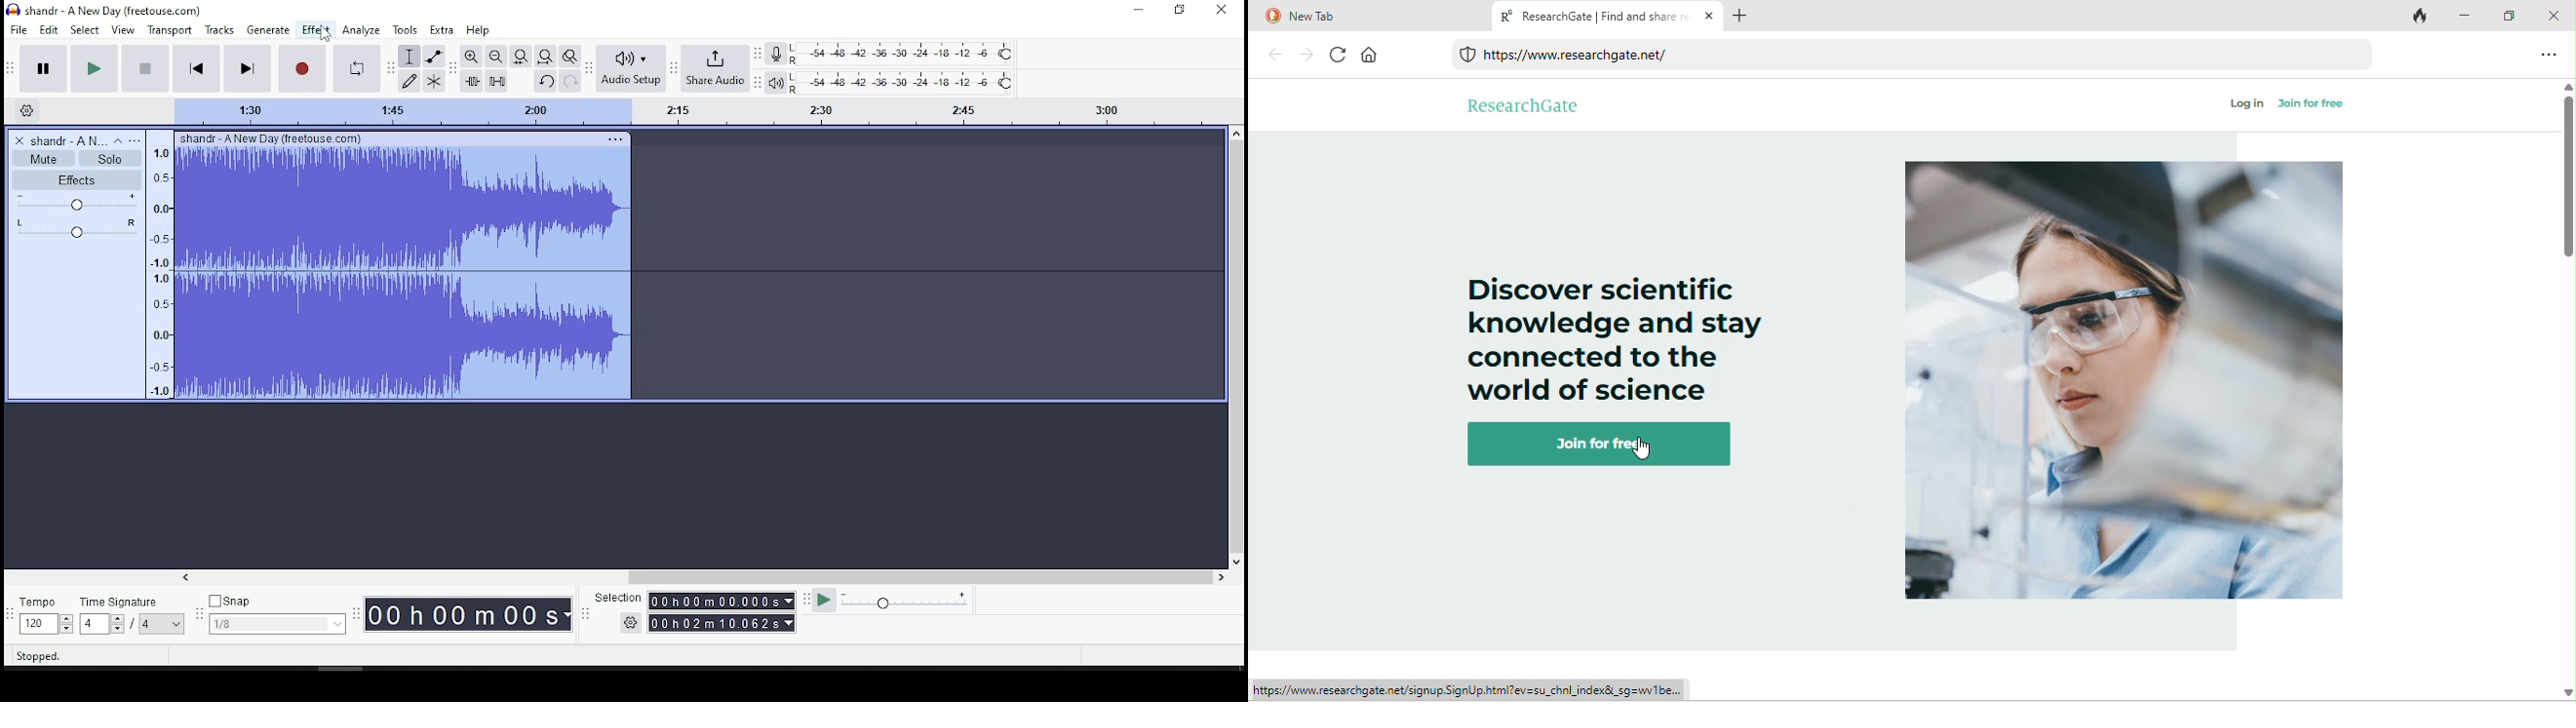  What do you see at coordinates (689, 113) in the screenshot?
I see `track's time` at bounding box center [689, 113].